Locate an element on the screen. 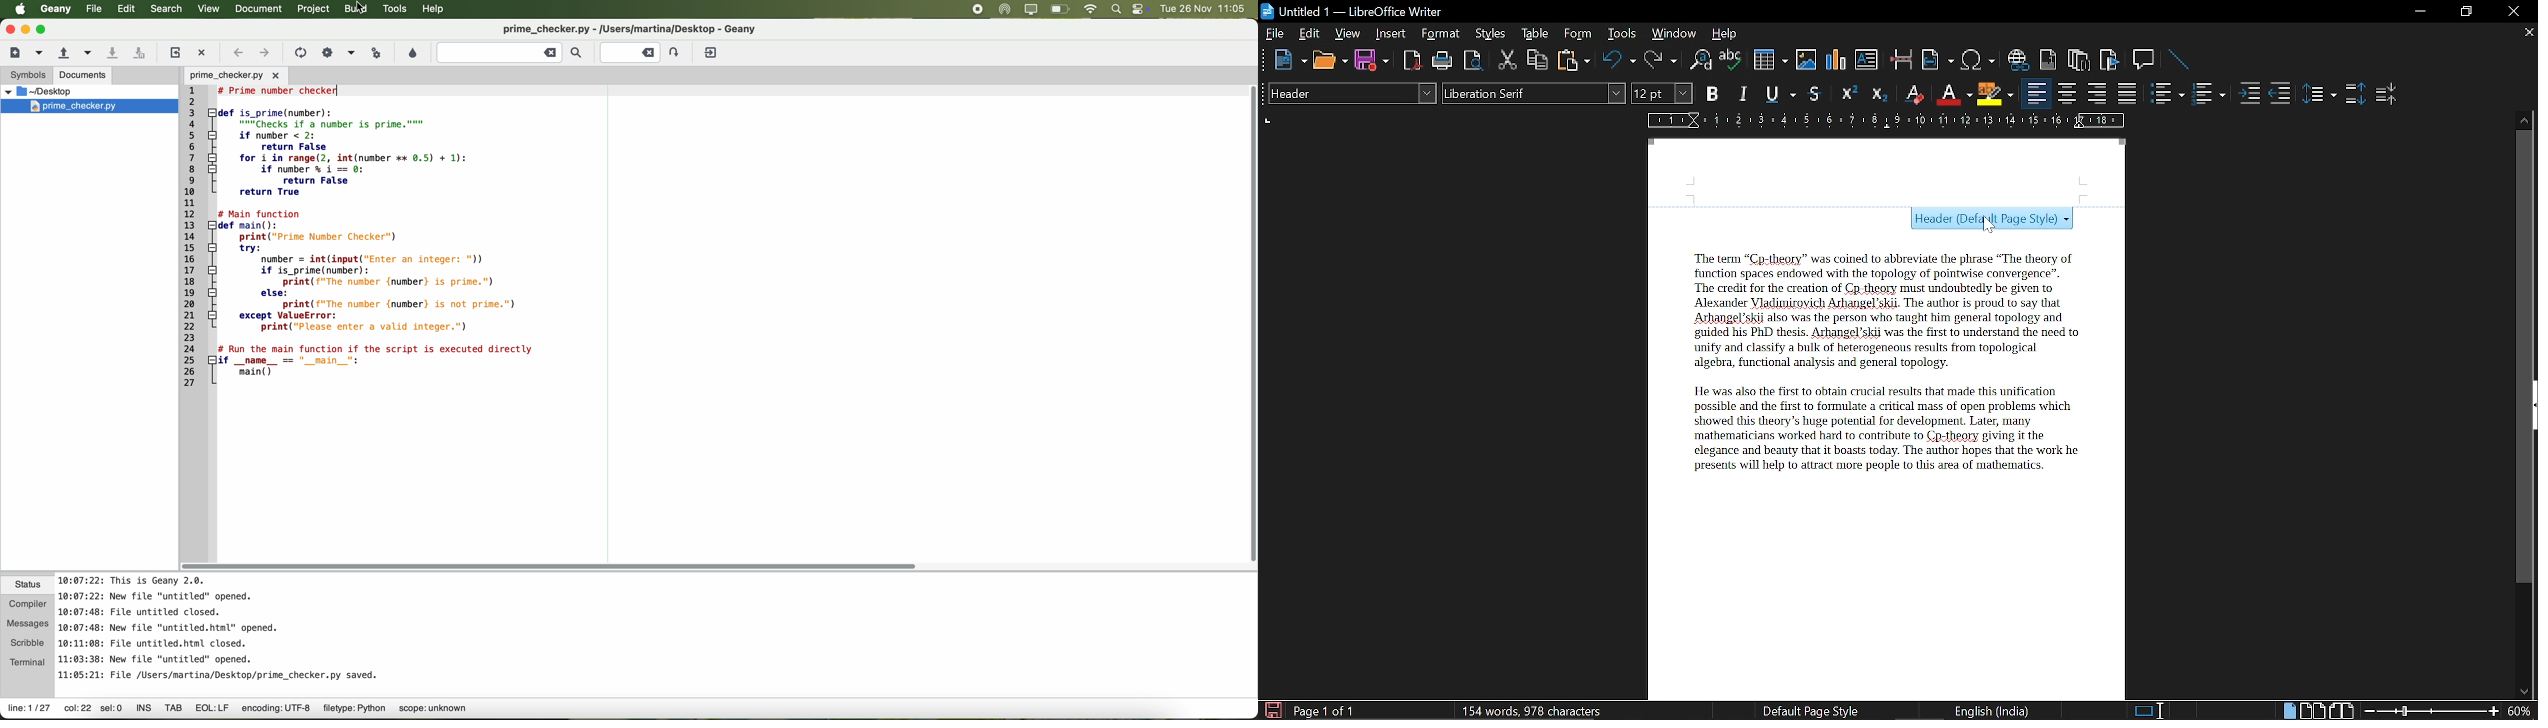 This screenshot has width=2548, height=728. Insert image is located at coordinates (1808, 59).